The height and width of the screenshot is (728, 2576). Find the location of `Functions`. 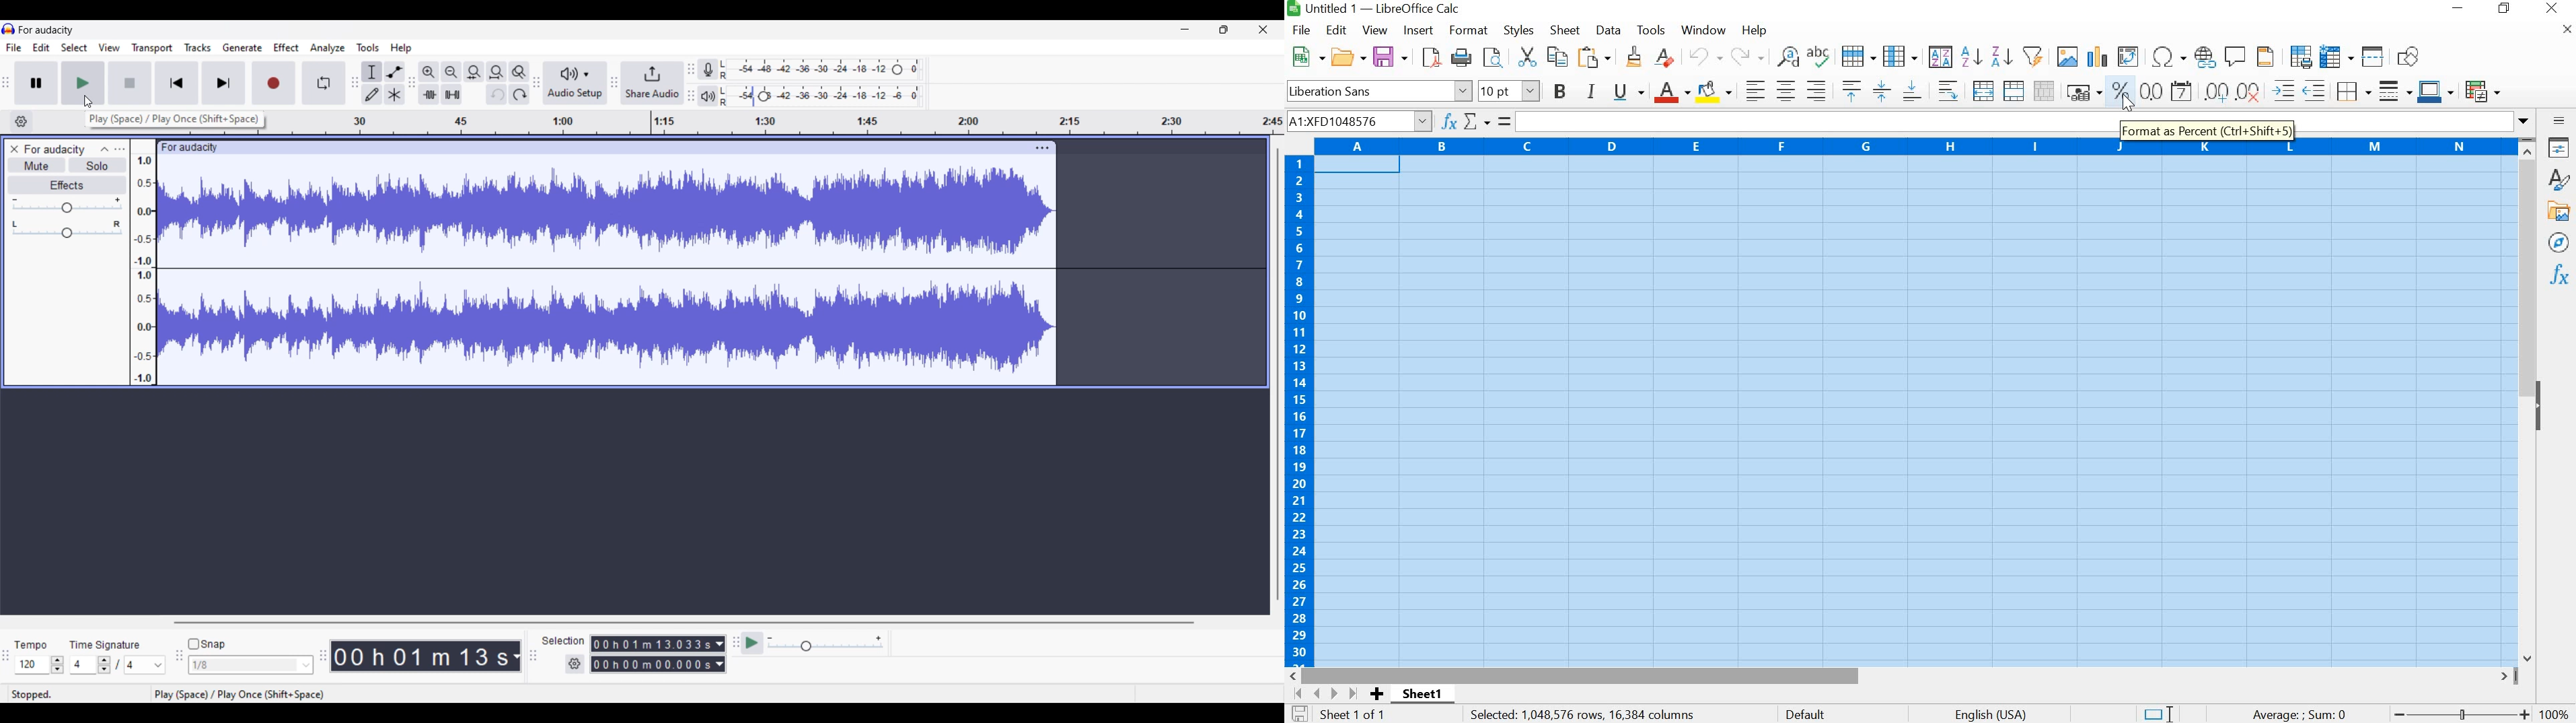

Functions is located at coordinates (2557, 273).